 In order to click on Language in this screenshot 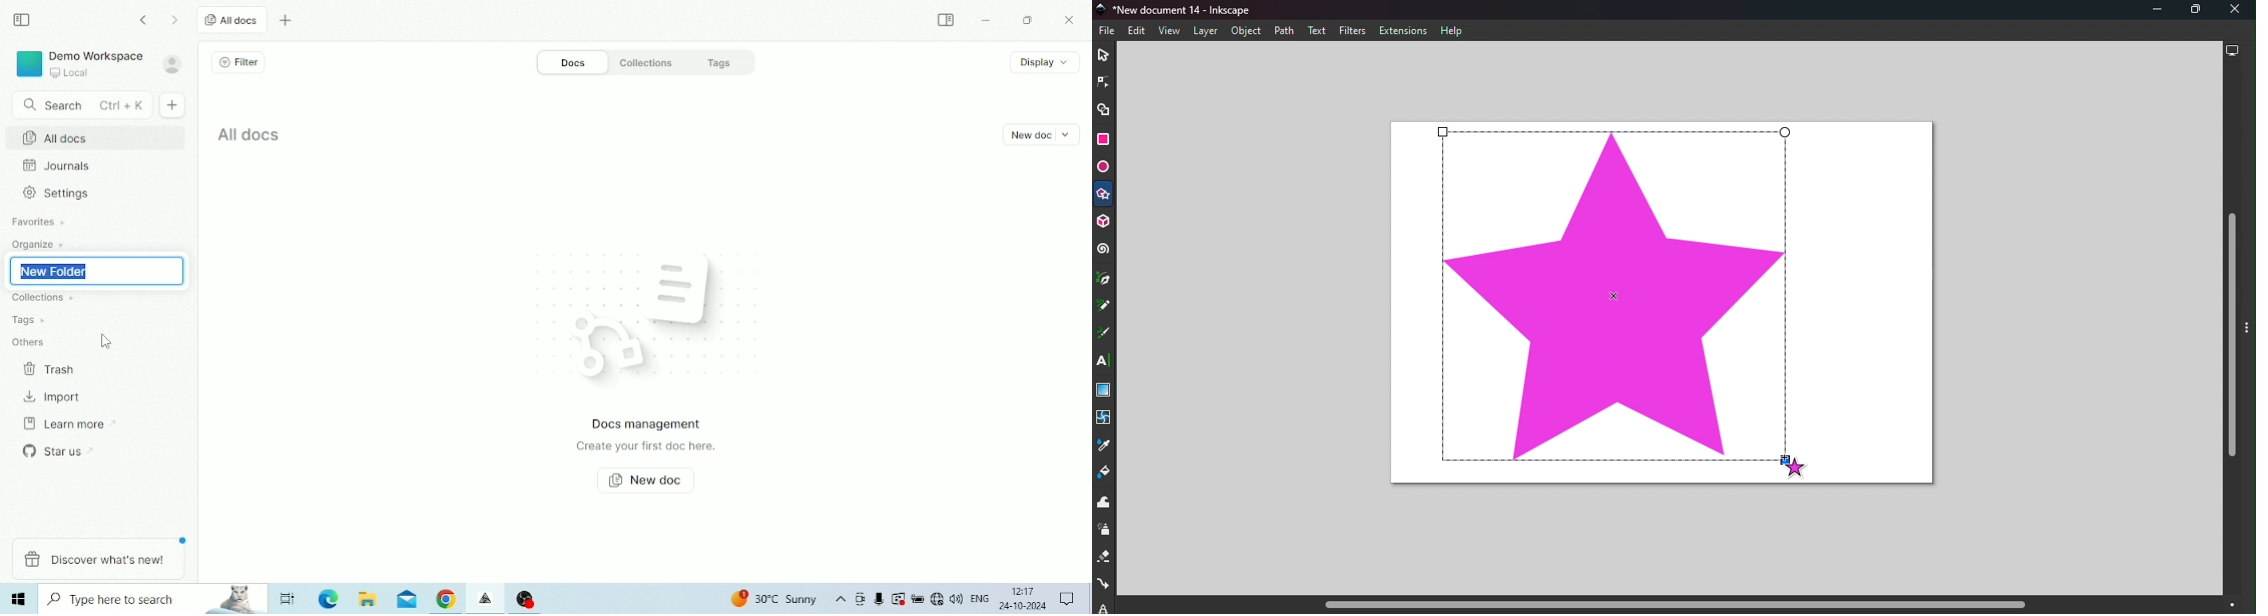, I will do `click(979, 597)`.